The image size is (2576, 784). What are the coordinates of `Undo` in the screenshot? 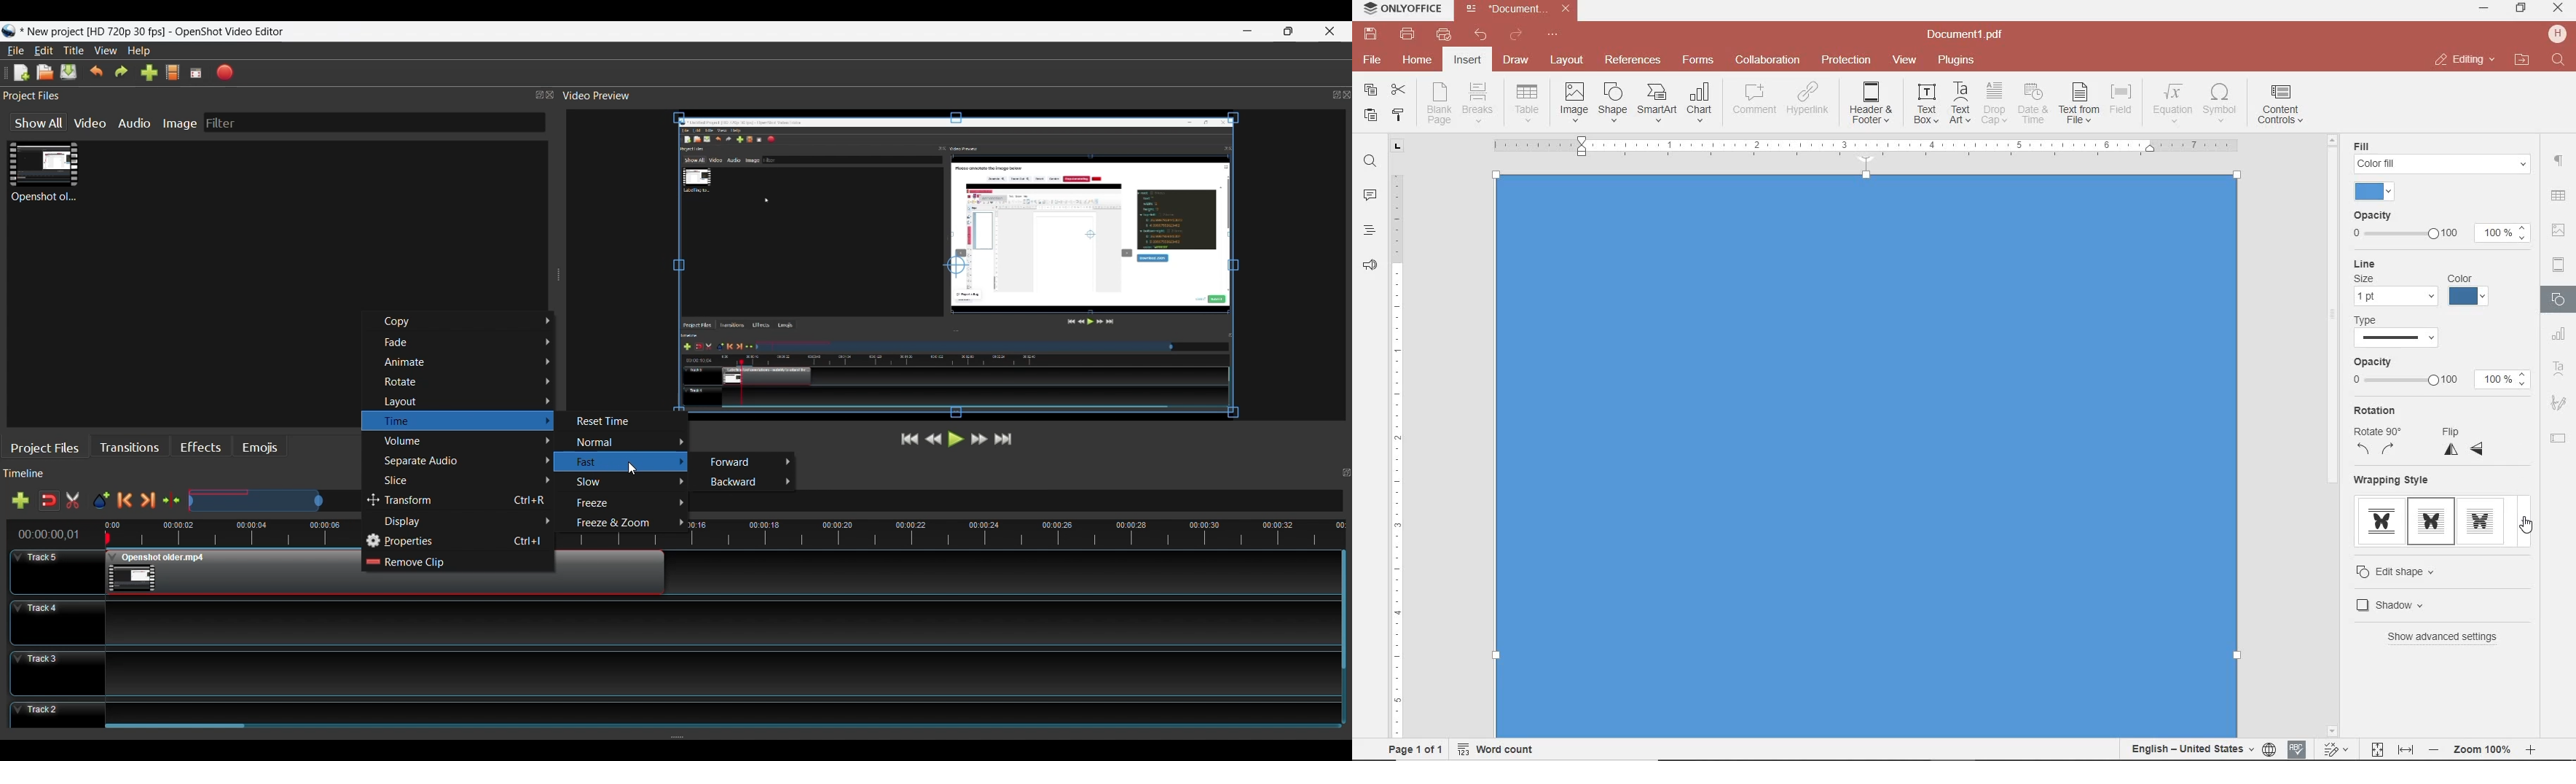 It's located at (96, 73).